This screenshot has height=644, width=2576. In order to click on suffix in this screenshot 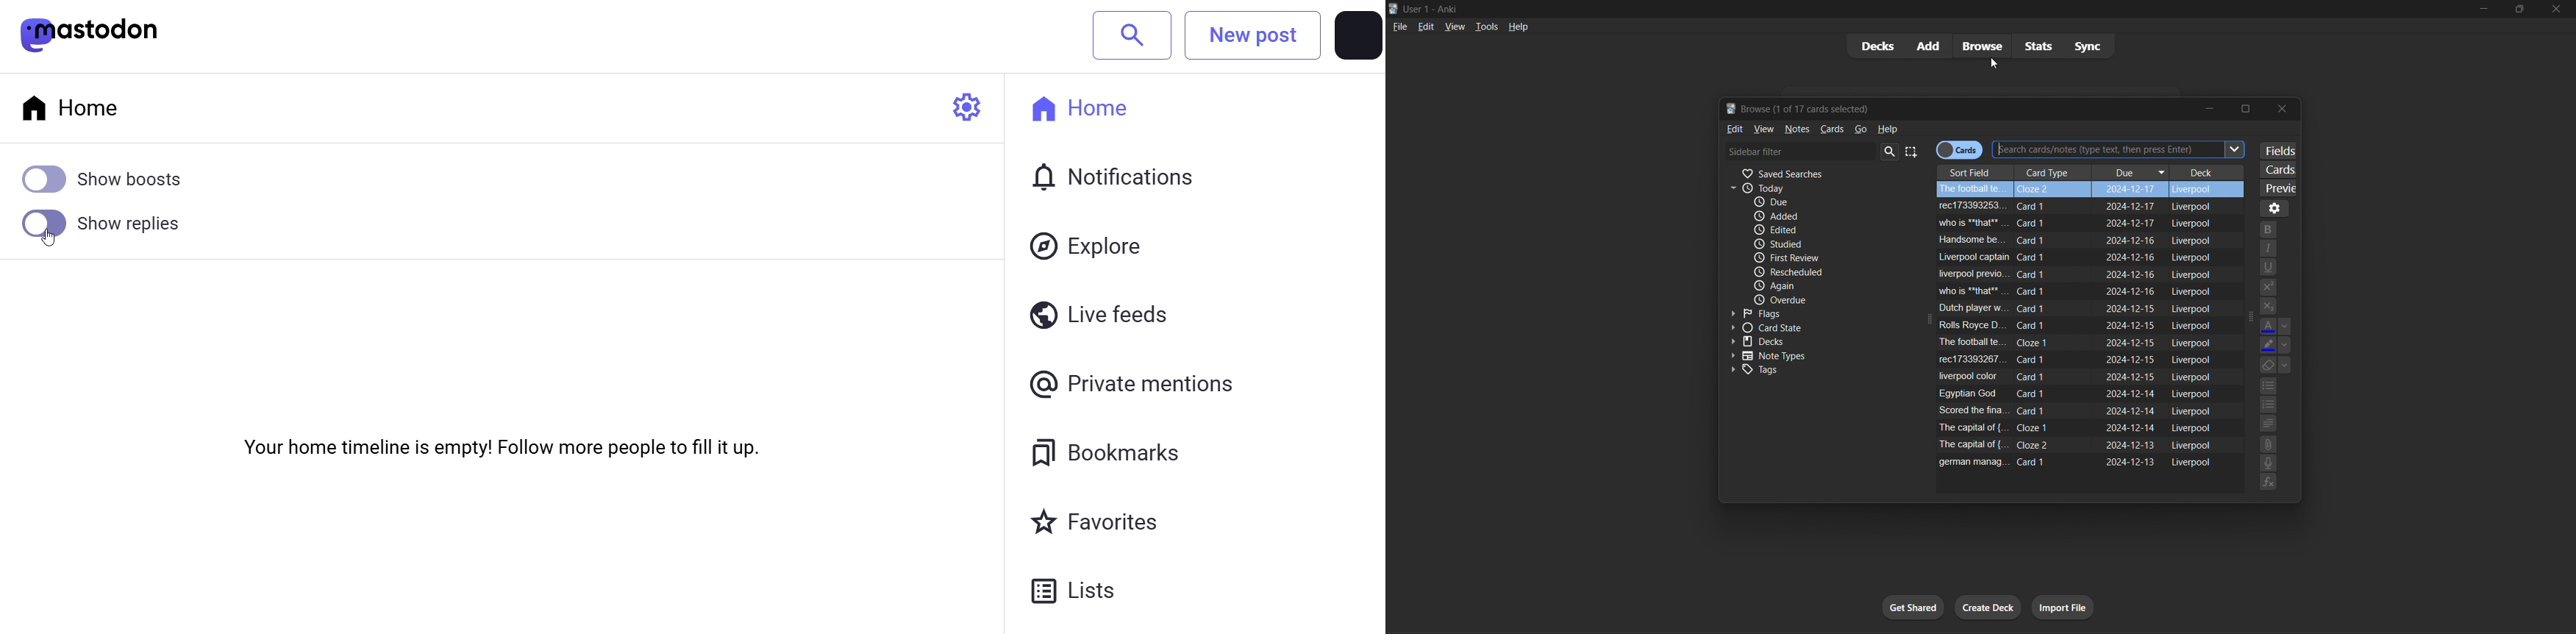, I will do `click(2267, 288)`.